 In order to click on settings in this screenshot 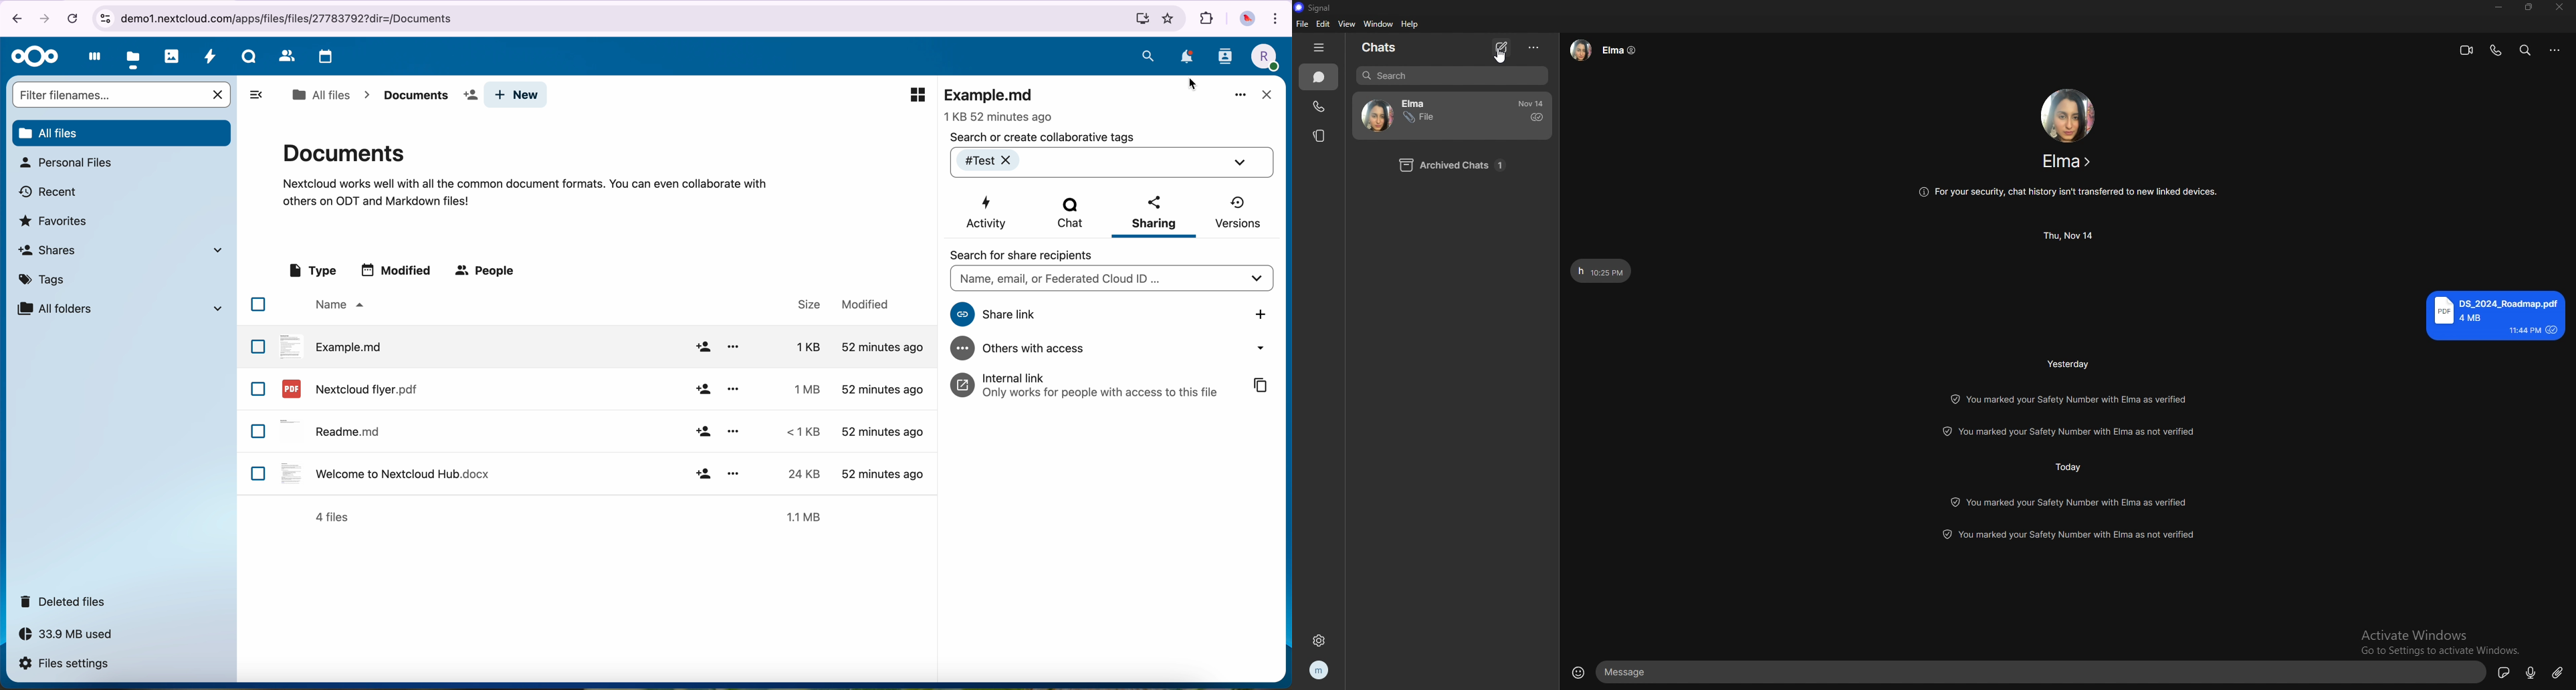, I will do `click(1318, 640)`.